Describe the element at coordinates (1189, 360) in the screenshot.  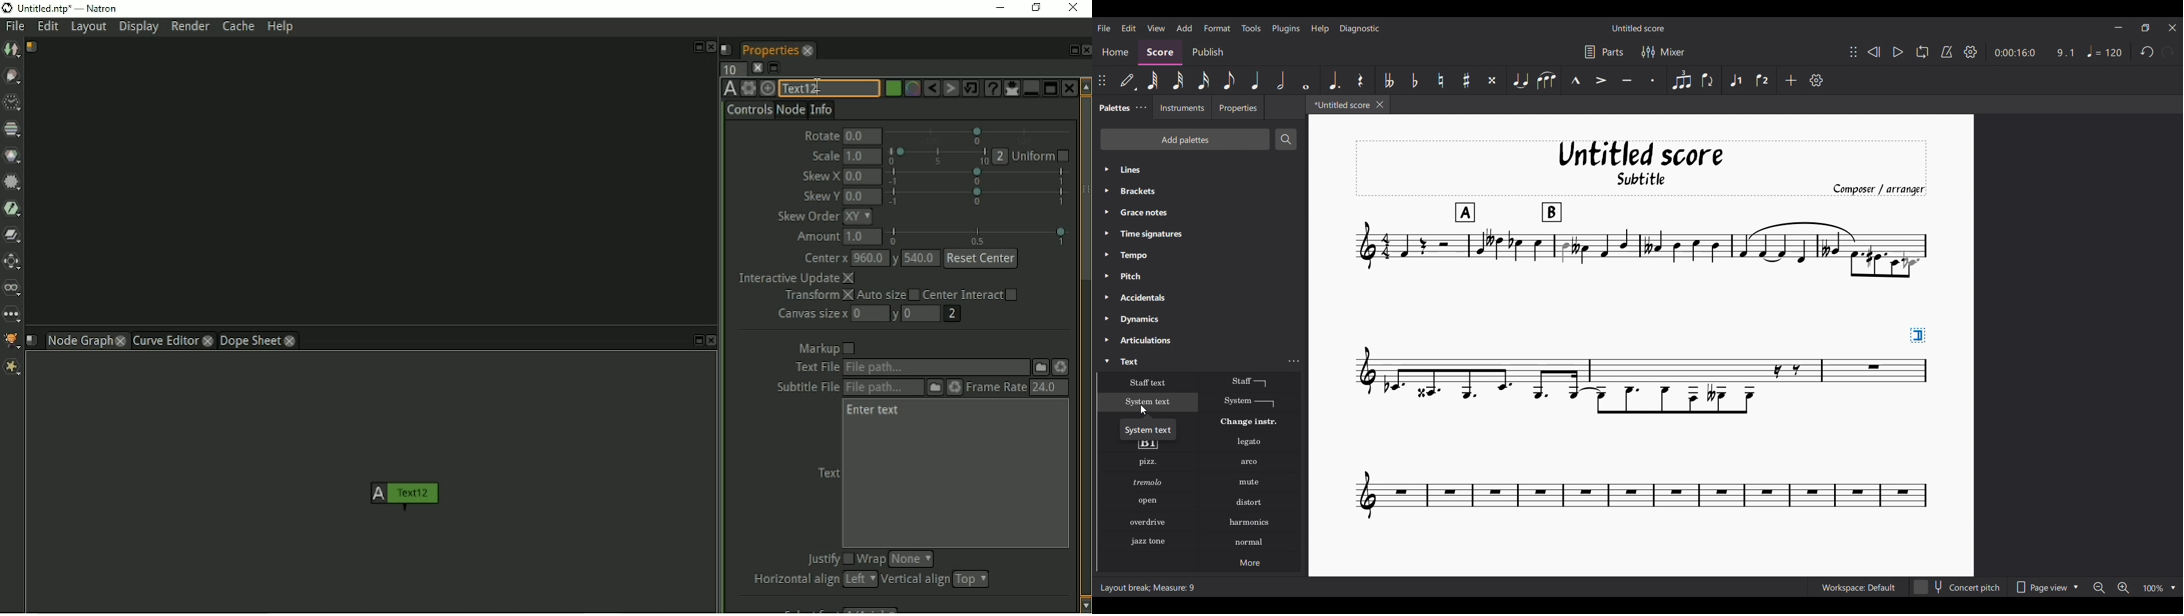
I see `Text, highlighted by cursor` at that location.